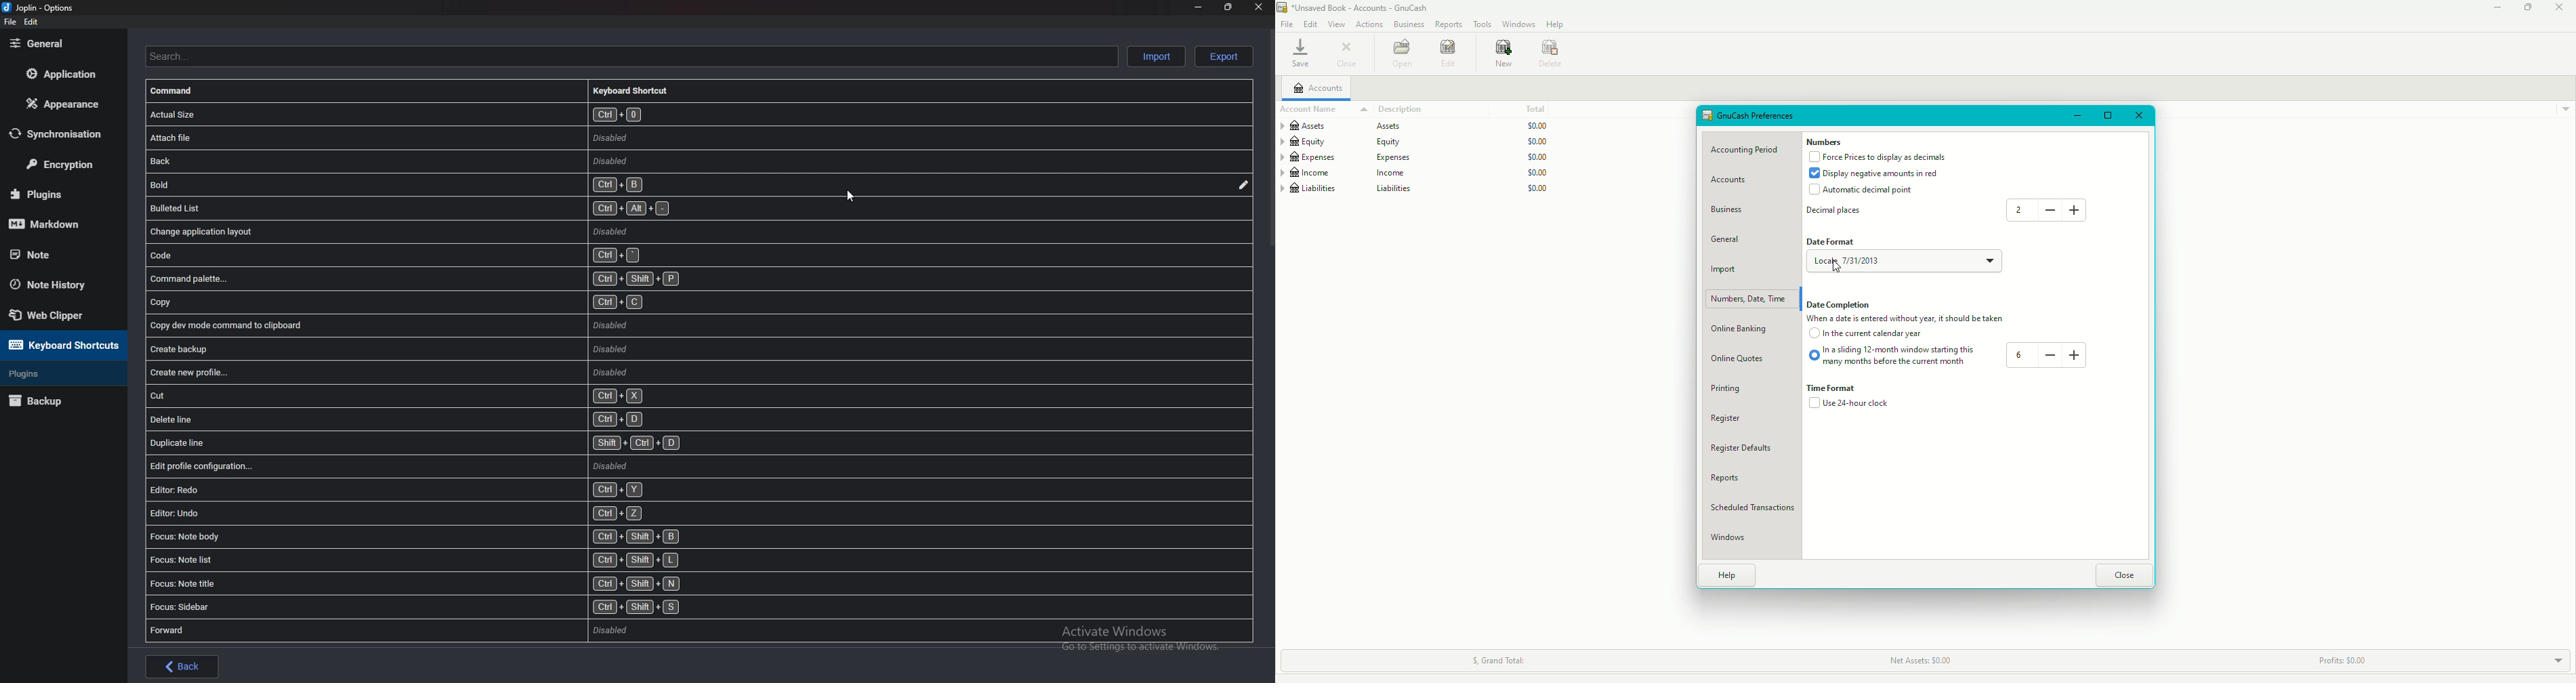 The height and width of the screenshot is (700, 2576). Describe the element at coordinates (2528, 8) in the screenshot. I see `Restore` at that location.